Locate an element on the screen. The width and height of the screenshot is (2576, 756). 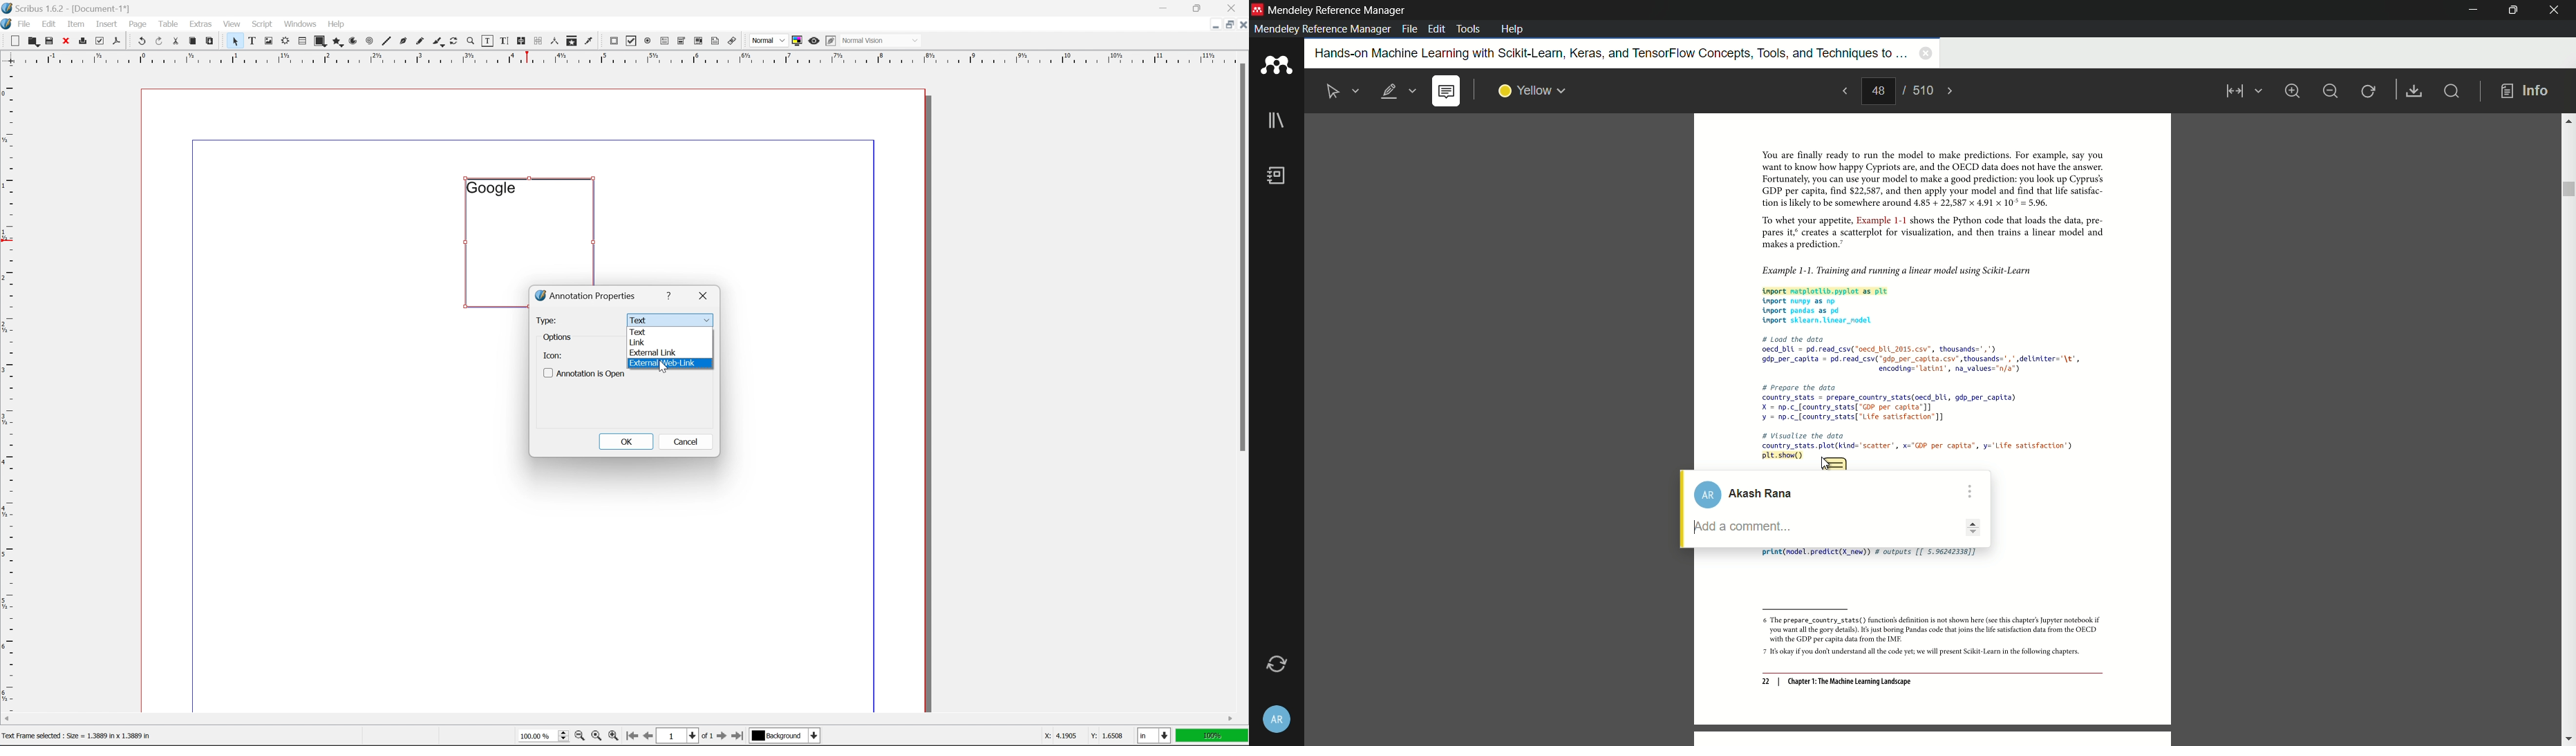
close is located at coordinates (705, 294).